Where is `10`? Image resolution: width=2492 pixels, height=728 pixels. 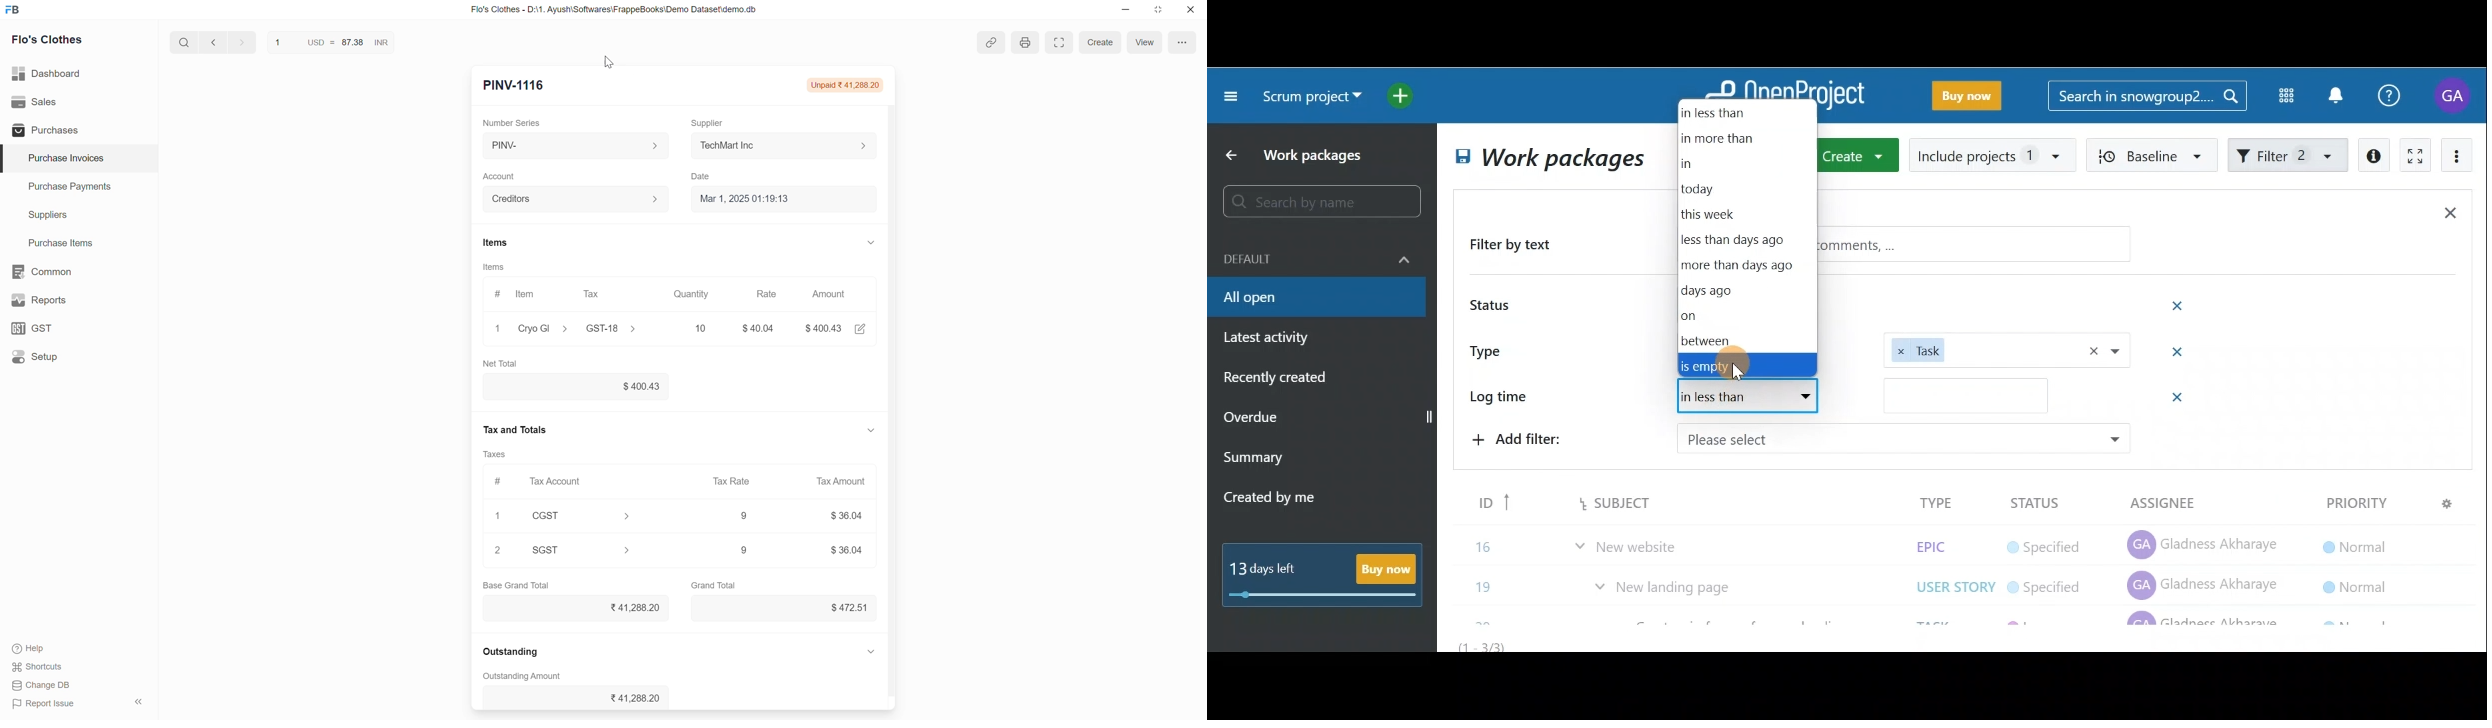 10 is located at coordinates (683, 327).